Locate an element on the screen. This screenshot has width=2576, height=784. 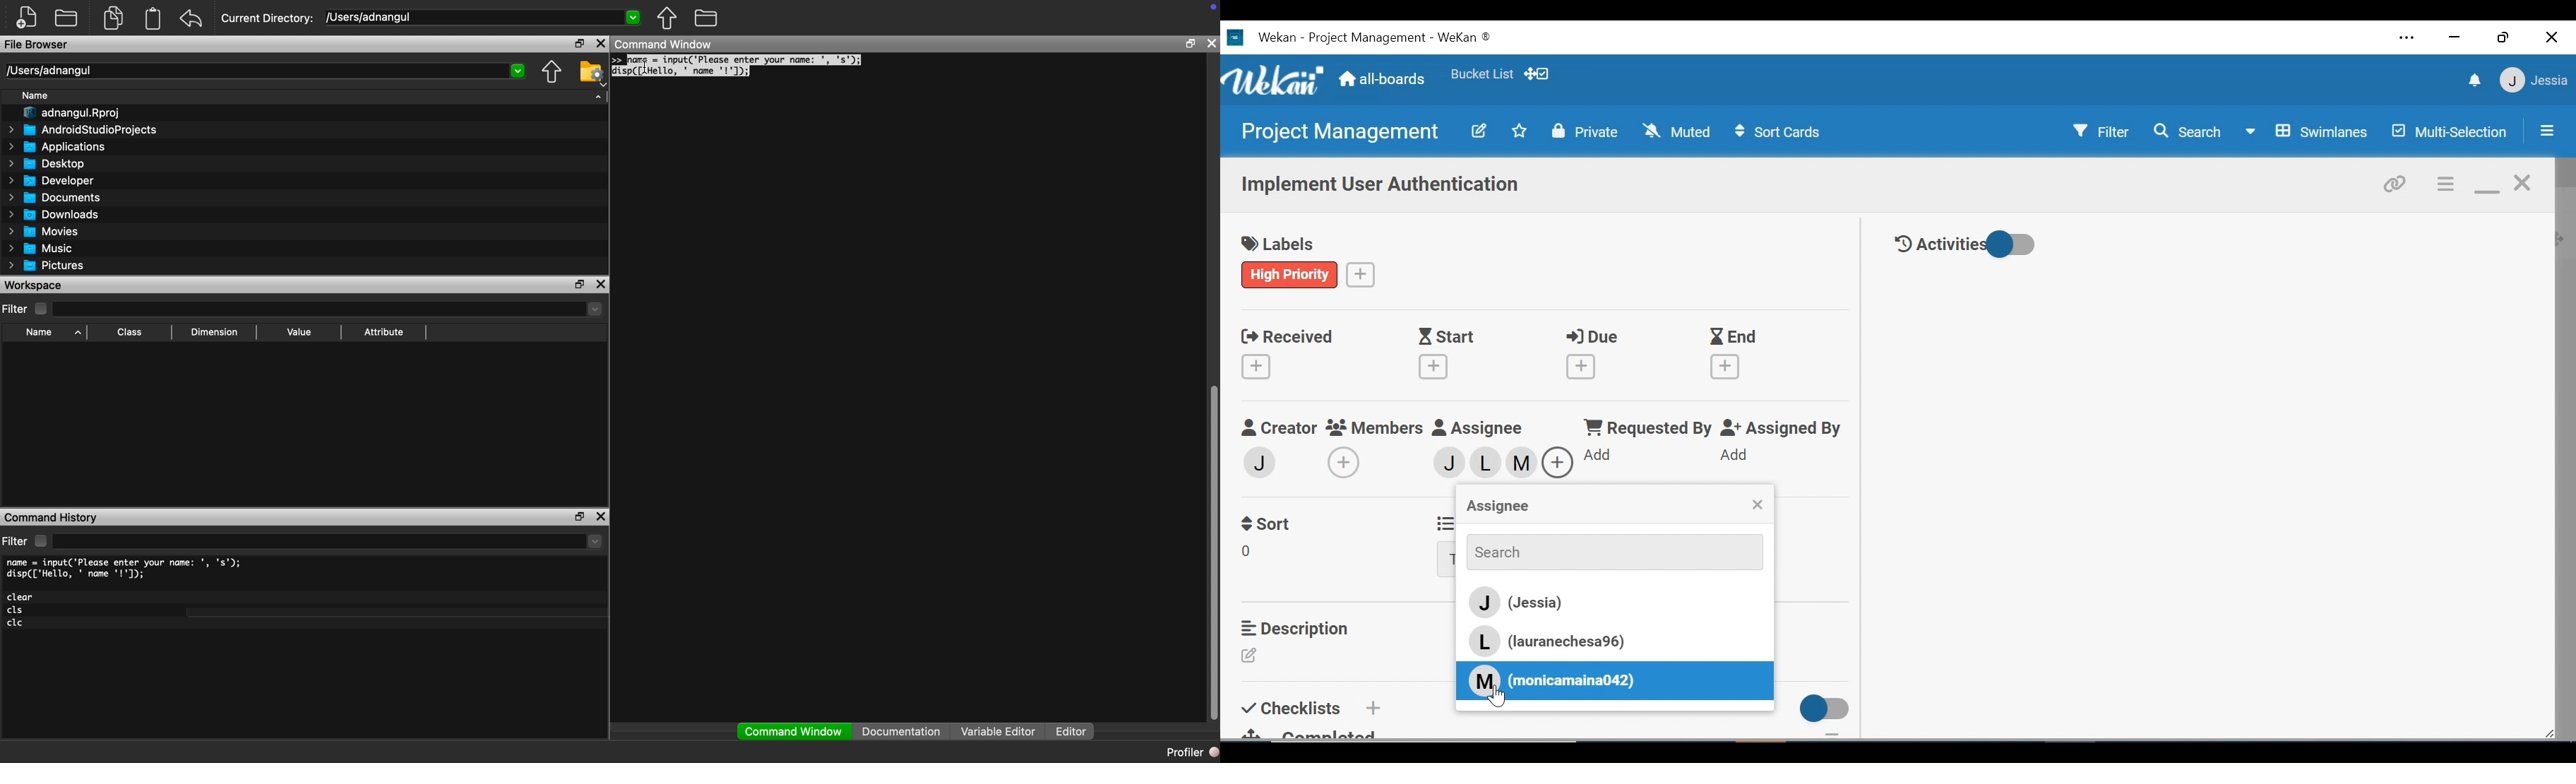
jessia is located at coordinates (1455, 463).